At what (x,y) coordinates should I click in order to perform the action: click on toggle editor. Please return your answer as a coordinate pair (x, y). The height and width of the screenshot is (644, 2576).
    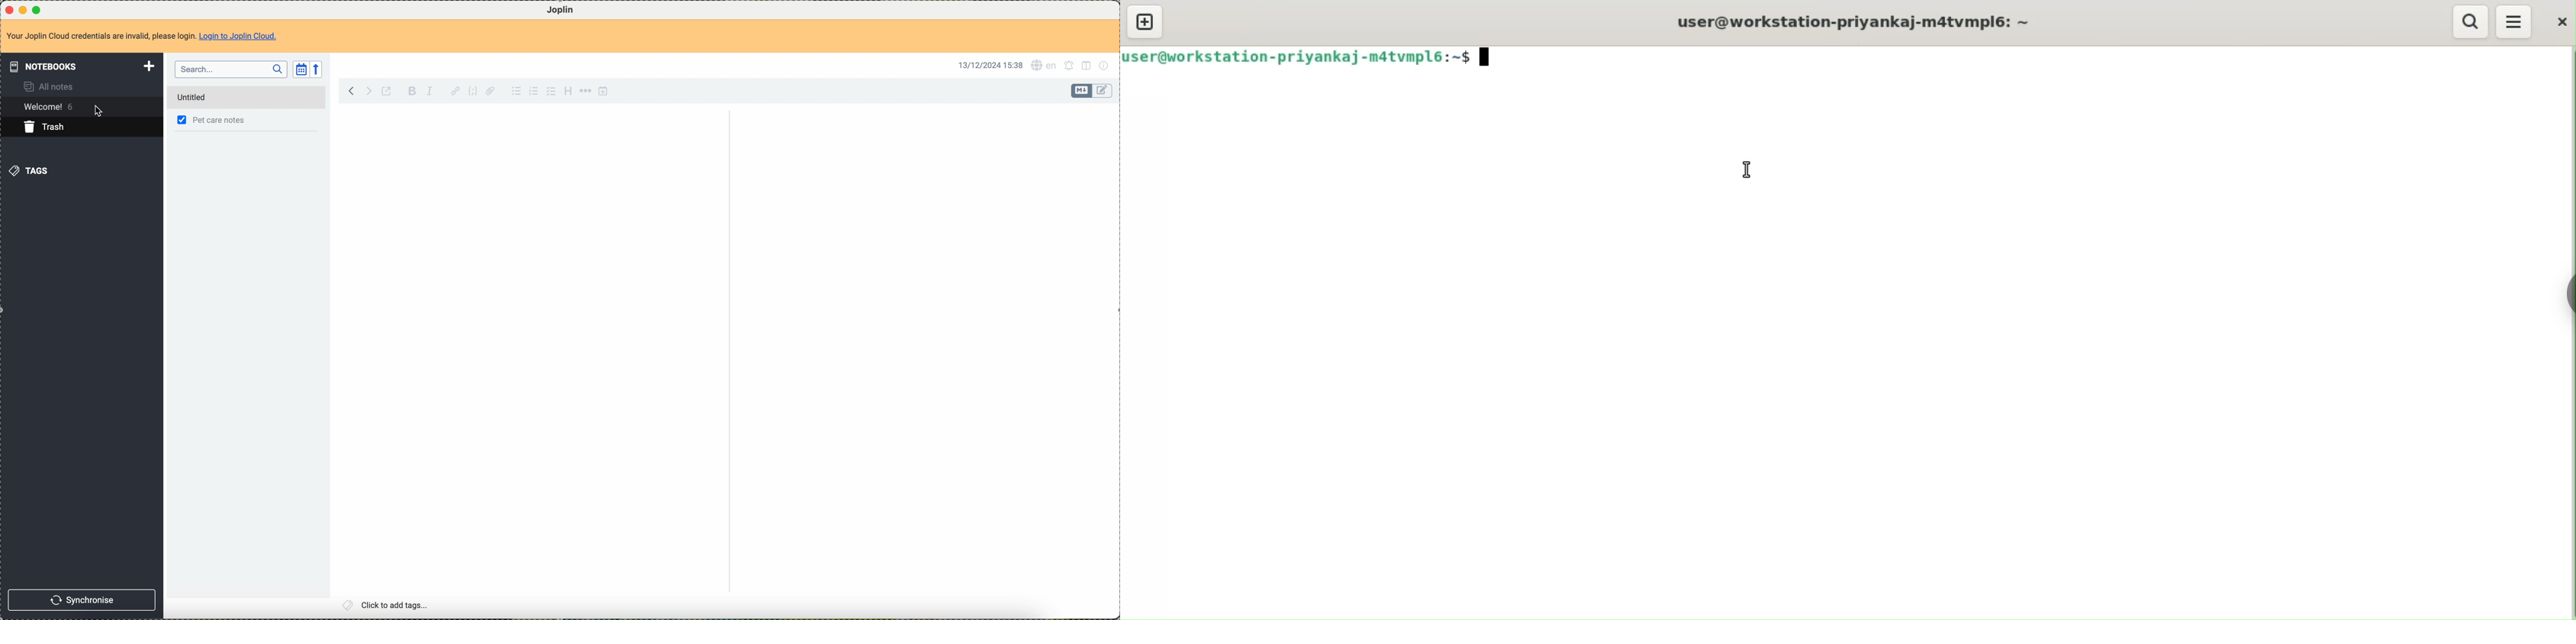
    Looking at the image, I should click on (1081, 91).